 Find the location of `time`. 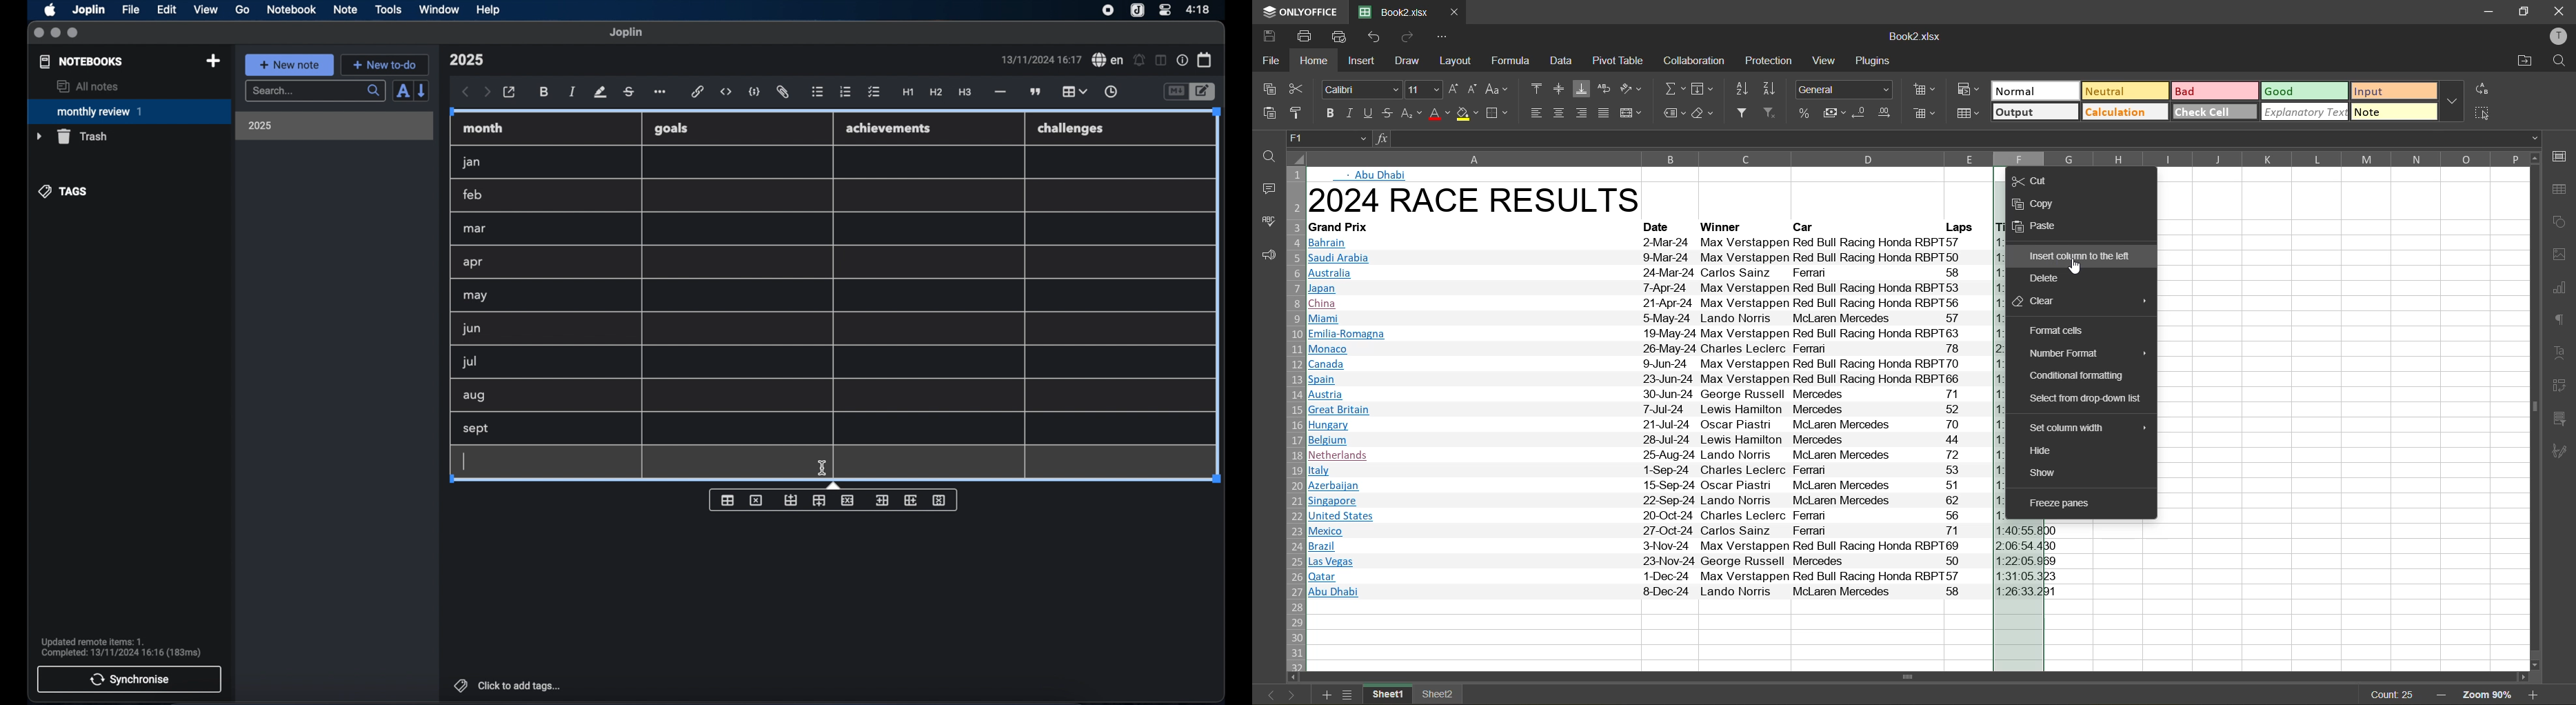

time is located at coordinates (1200, 9).